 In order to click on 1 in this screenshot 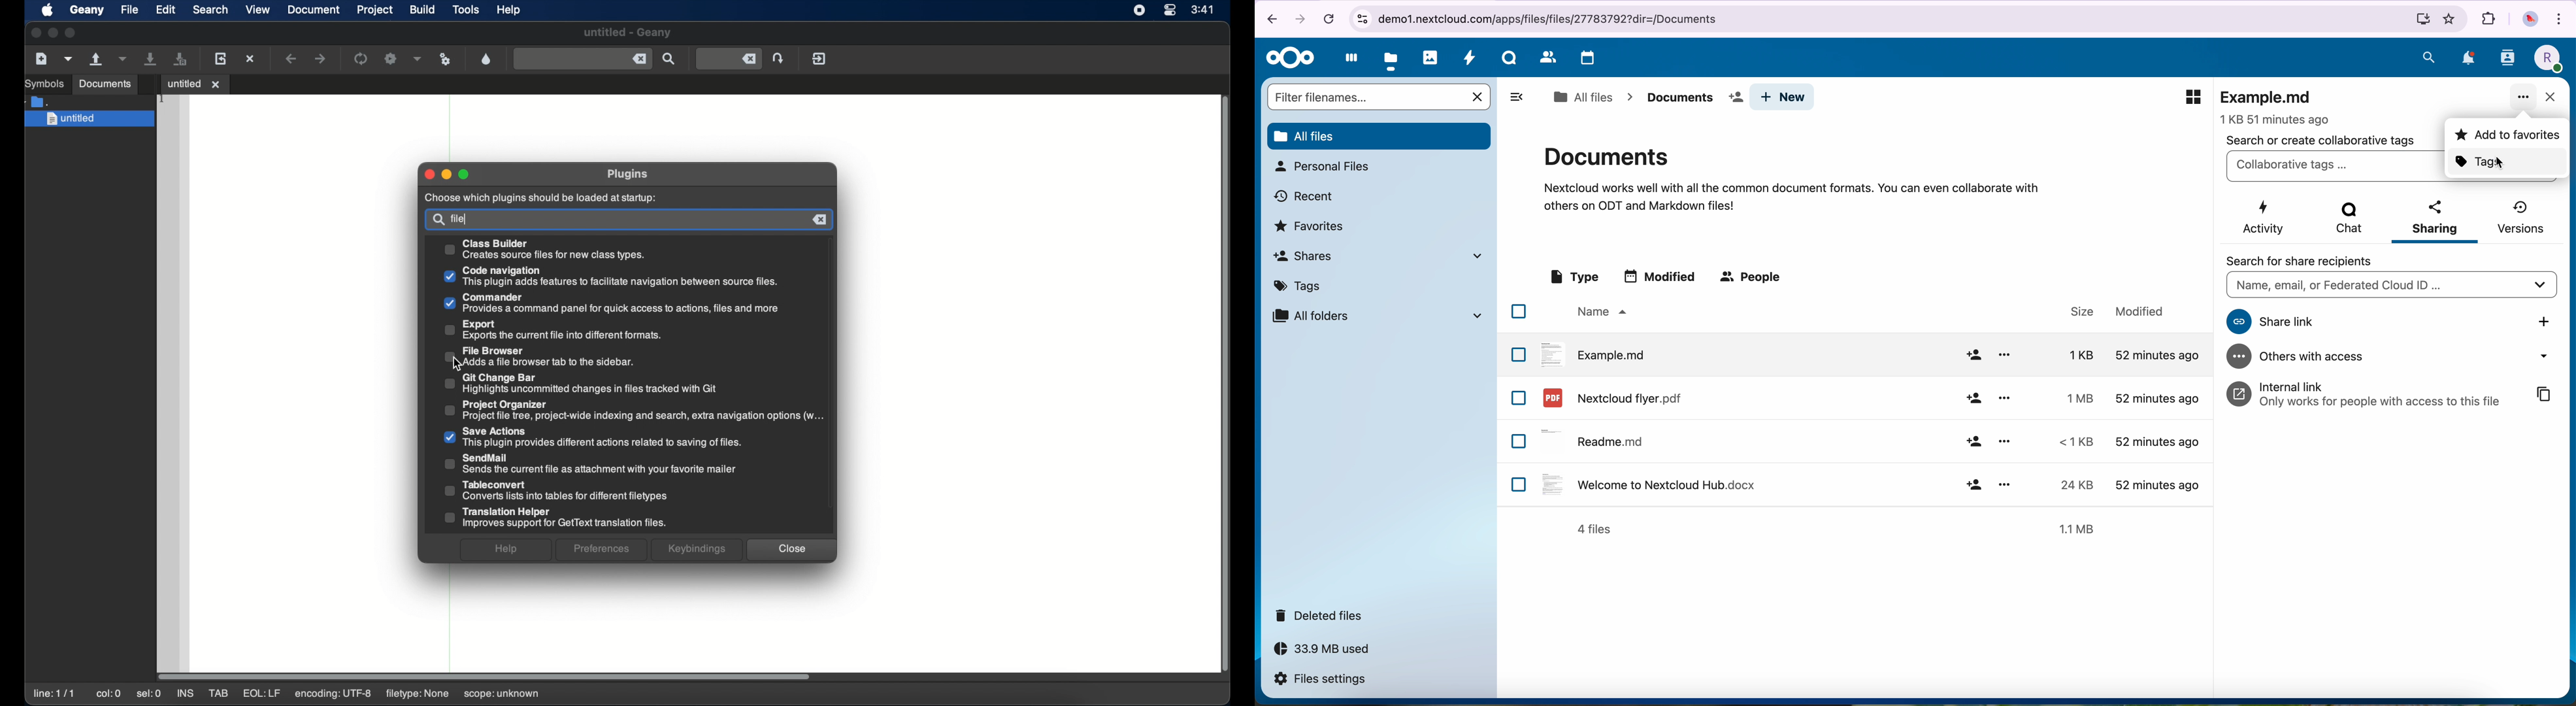, I will do `click(163, 99)`.